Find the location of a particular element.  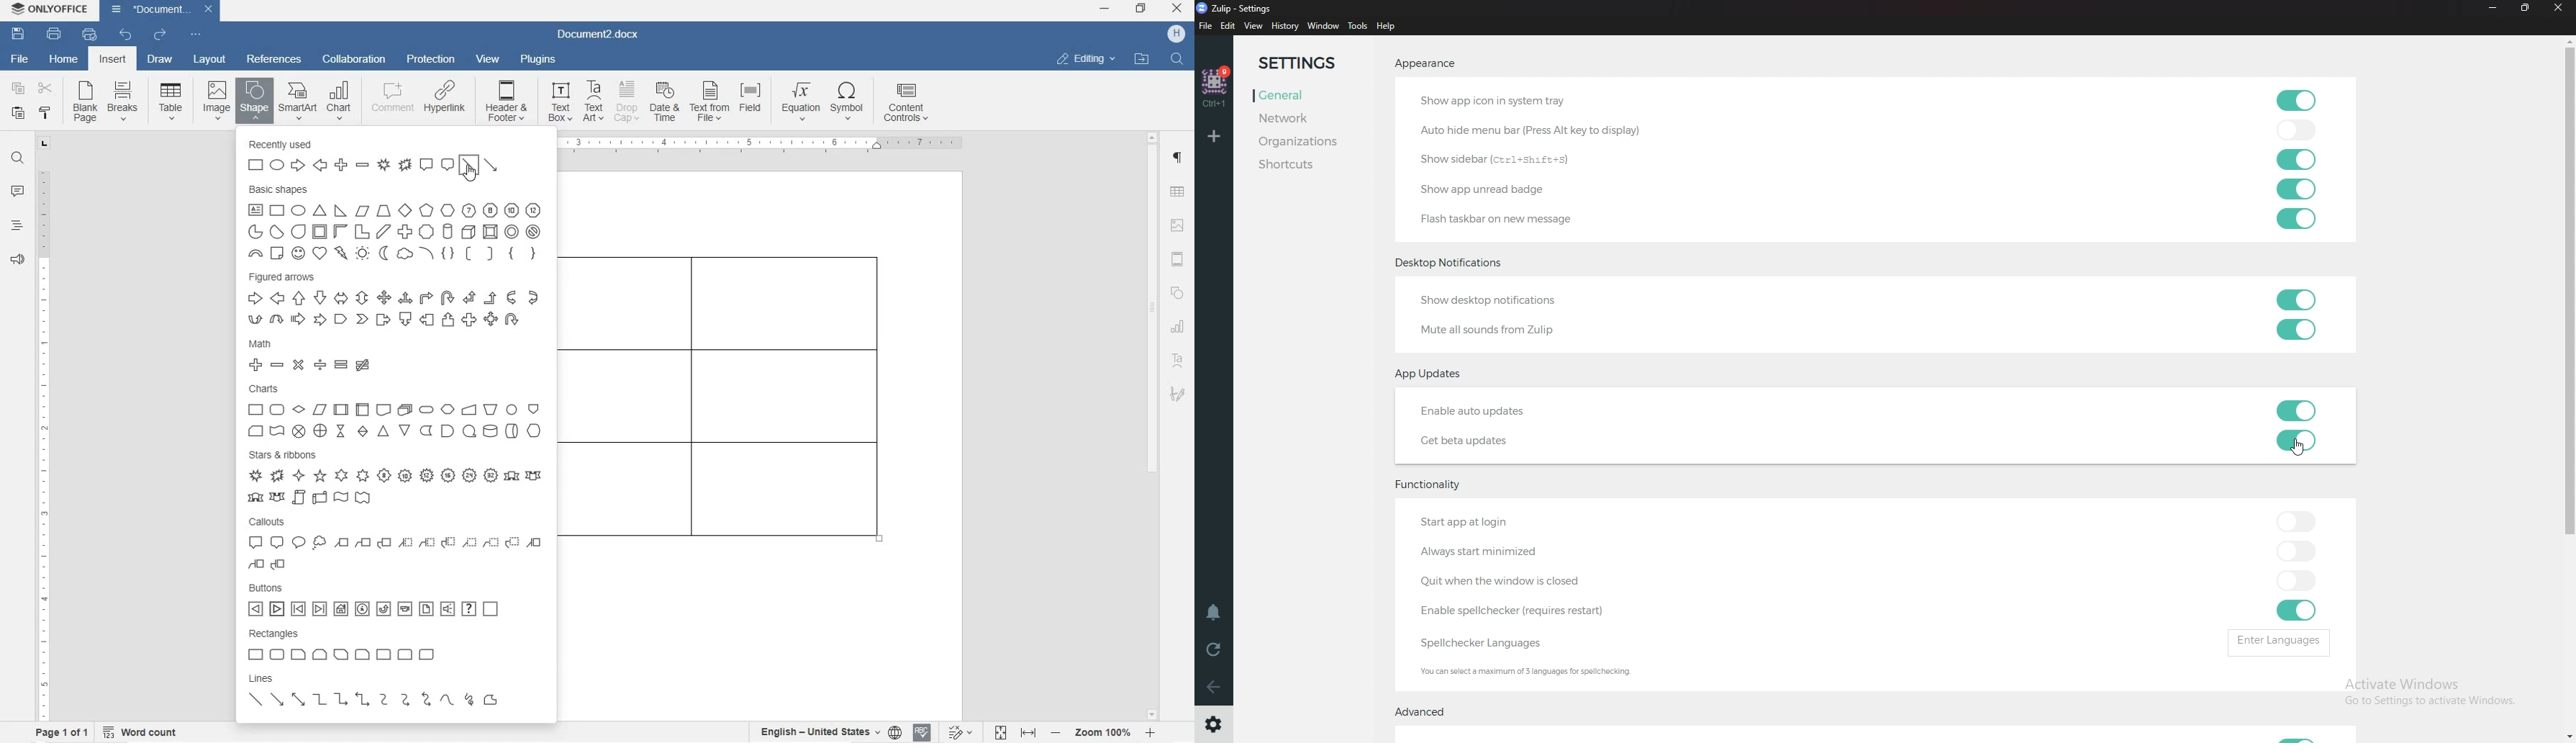

Quit when Windows closed is located at coordinates (1528, 581).